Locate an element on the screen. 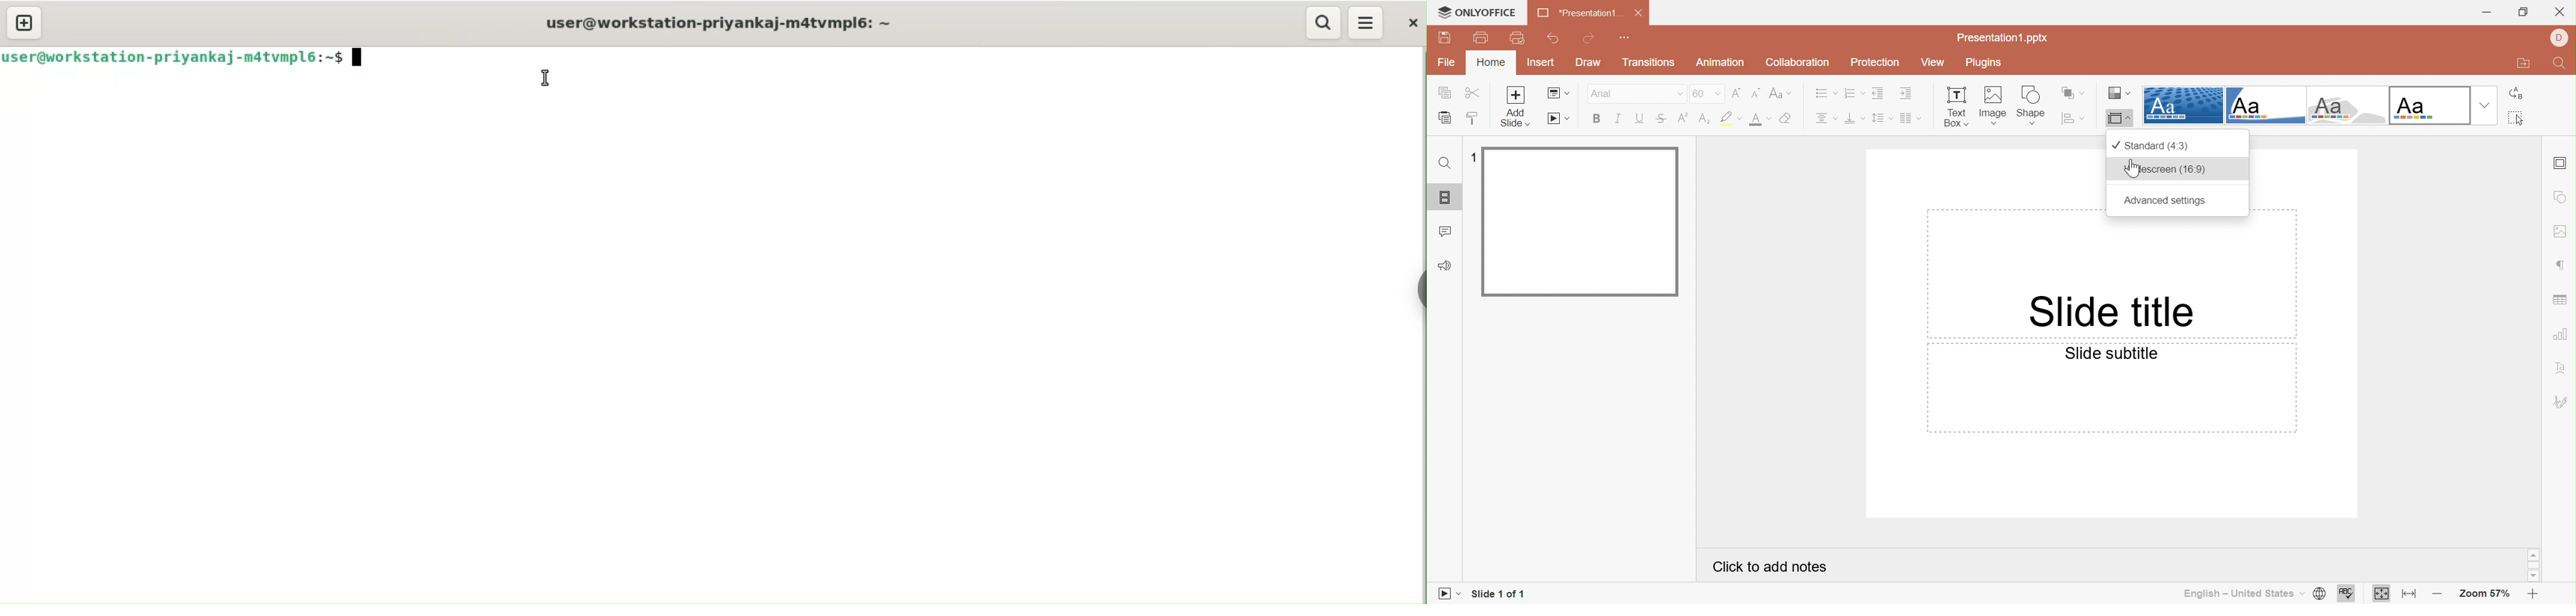  *Presentation1... is located at coordinates (1579, 12).